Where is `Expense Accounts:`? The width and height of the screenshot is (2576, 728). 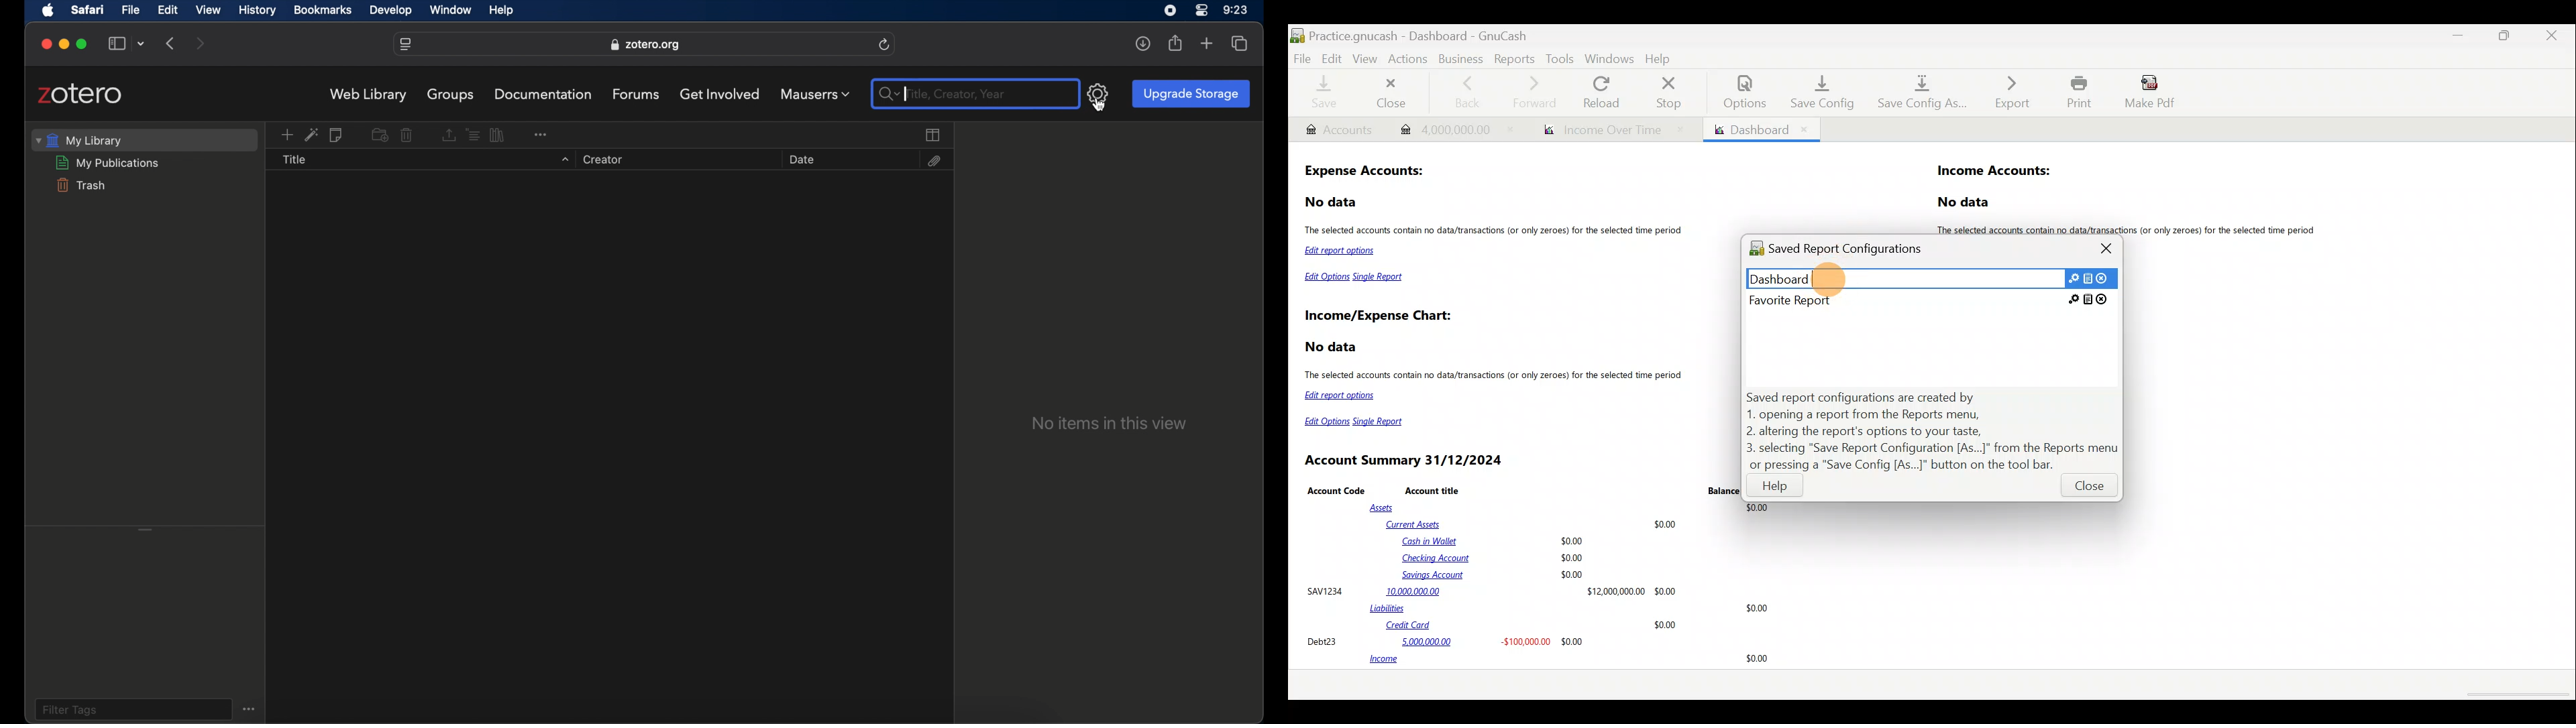 Expense Accounts: is located at coordinates (1366, 172).